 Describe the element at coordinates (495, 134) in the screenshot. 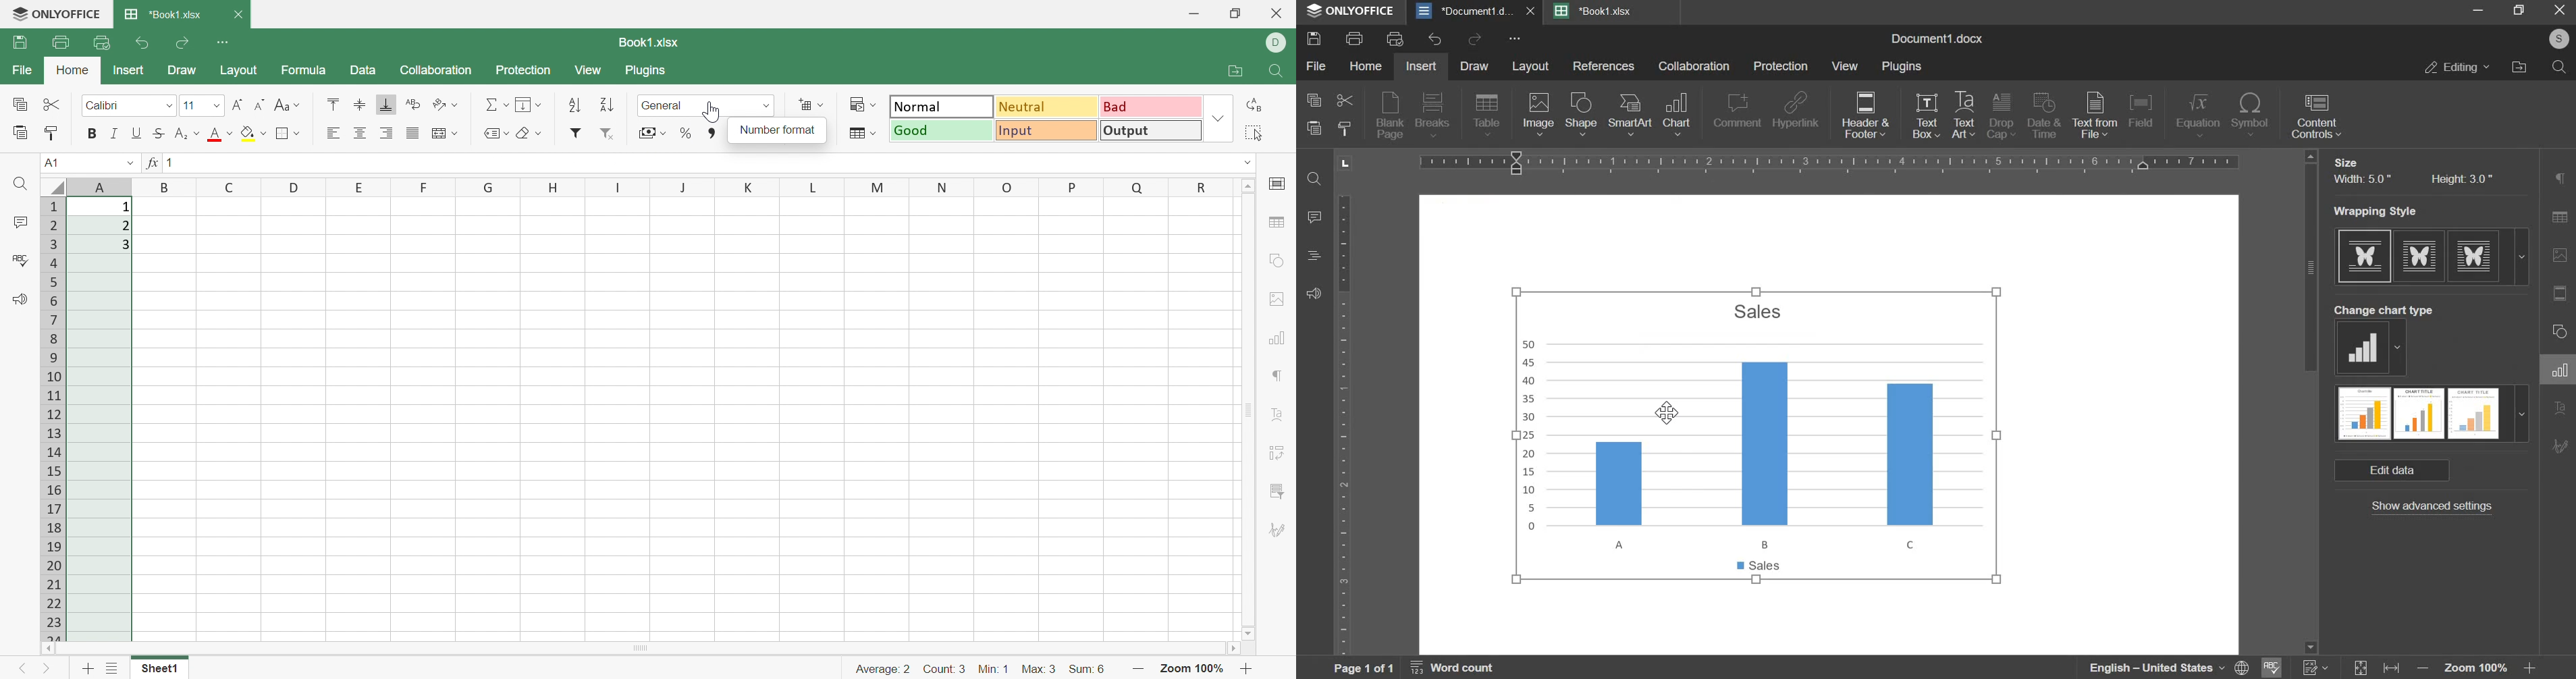

I see `Named ranges` at that location.